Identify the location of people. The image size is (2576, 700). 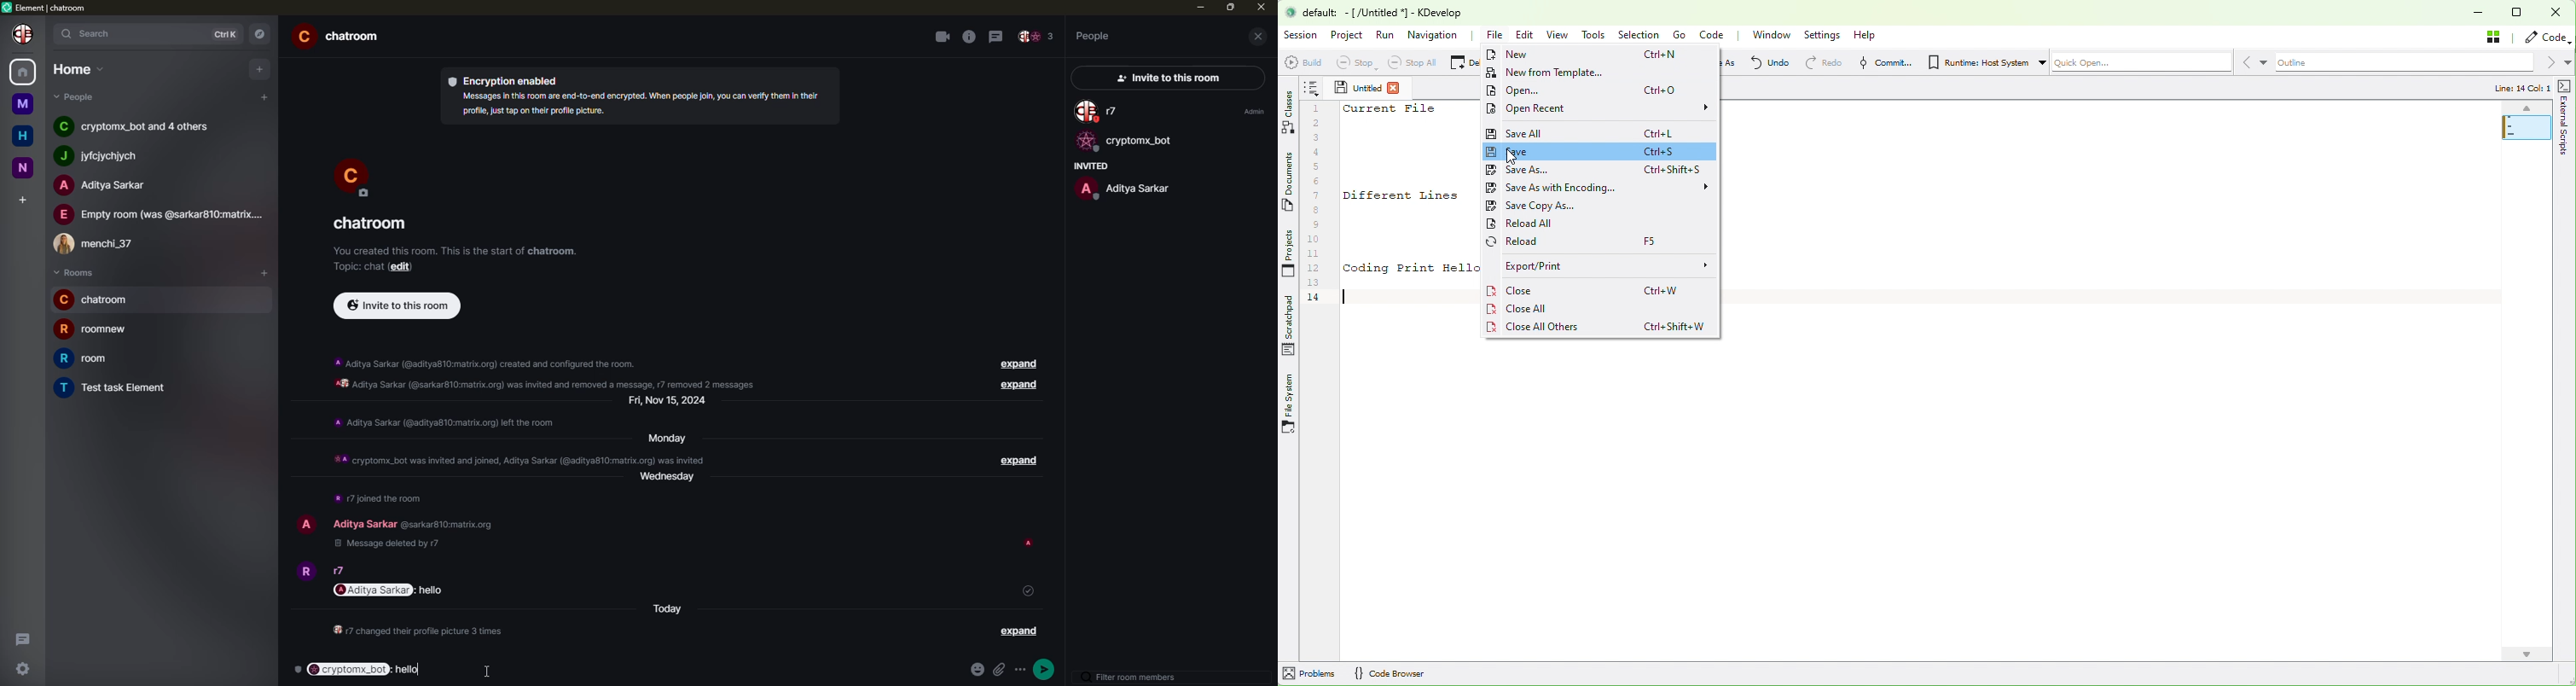
(364, 523).